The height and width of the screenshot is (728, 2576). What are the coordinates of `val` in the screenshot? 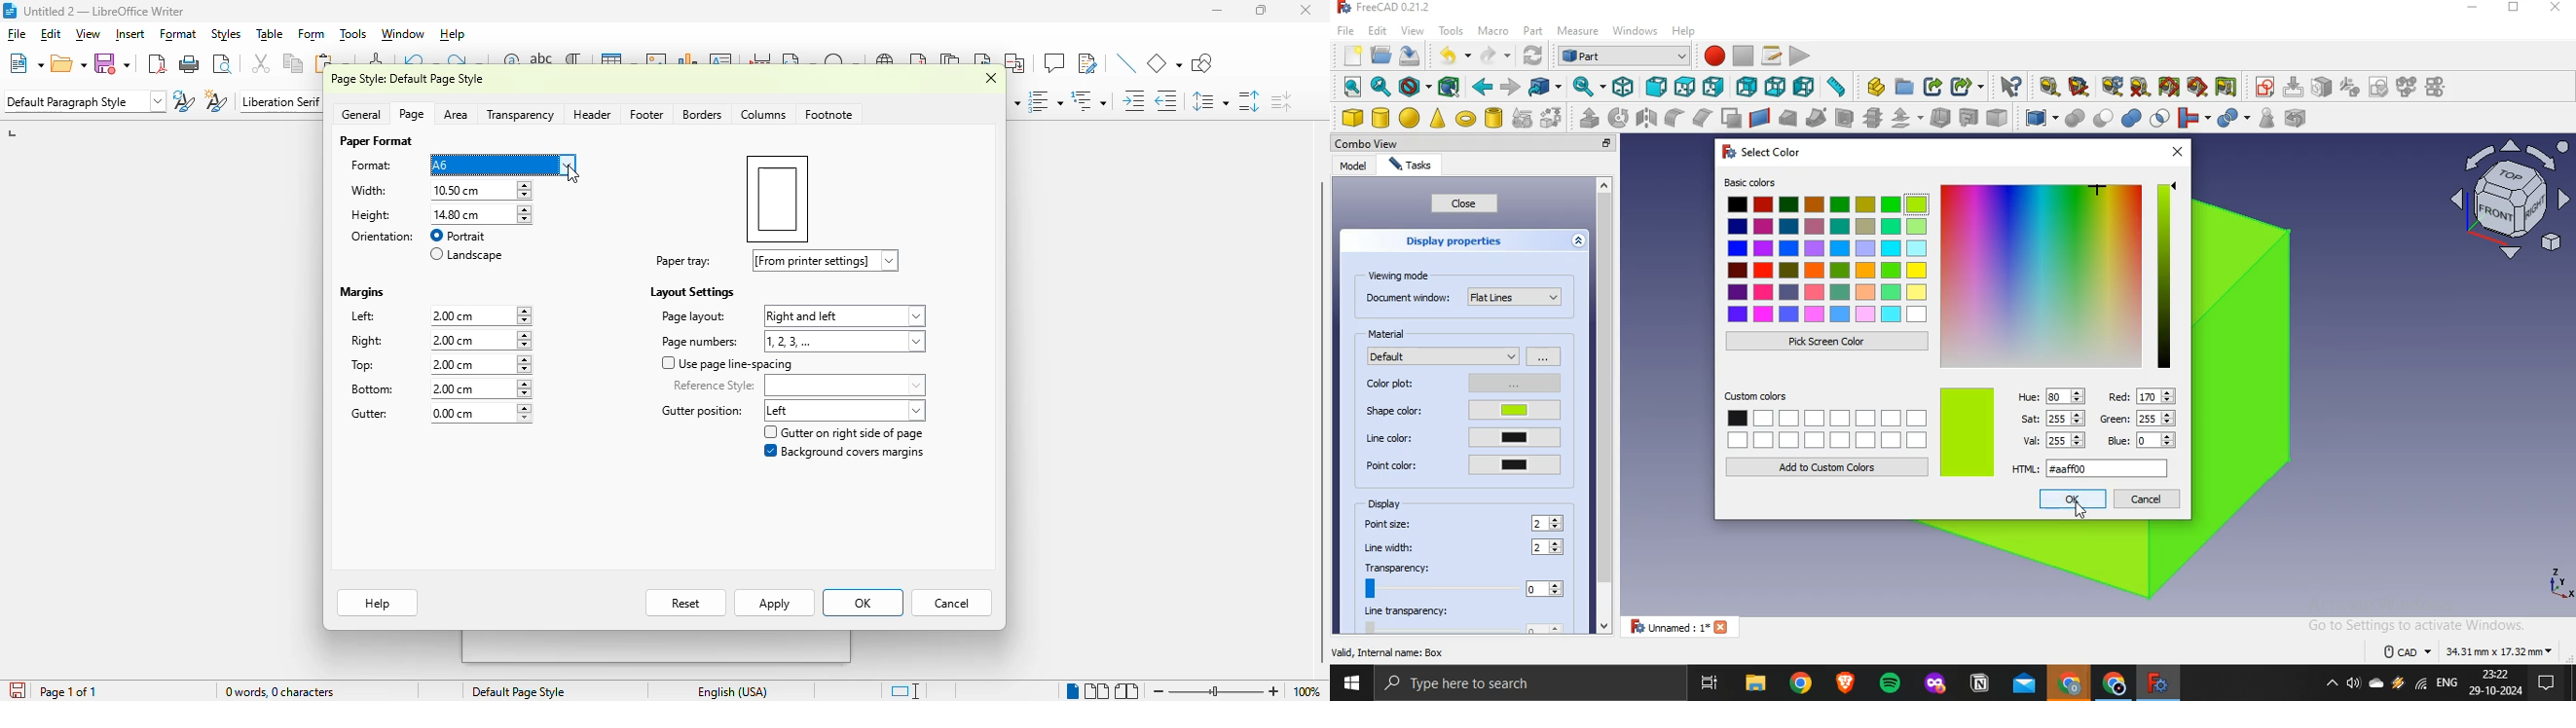 It's located at (2053, 439).